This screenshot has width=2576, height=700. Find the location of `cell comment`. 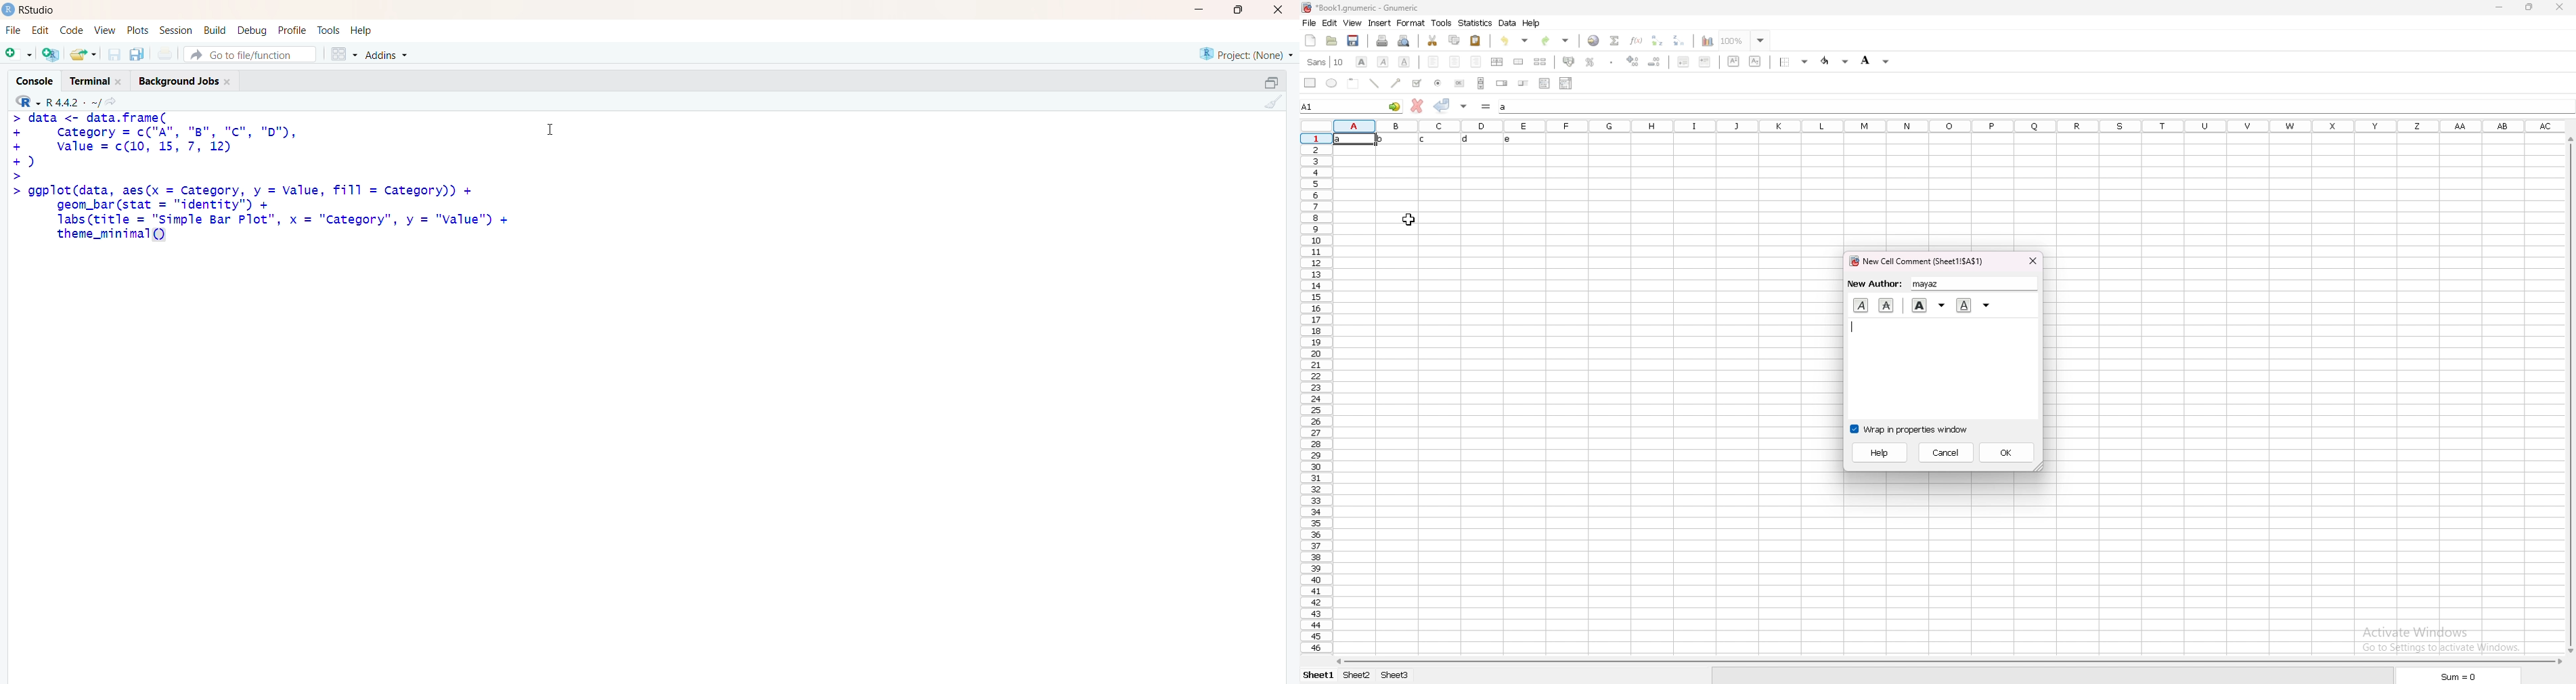

cell comment is located at coordinates (1919, 261).